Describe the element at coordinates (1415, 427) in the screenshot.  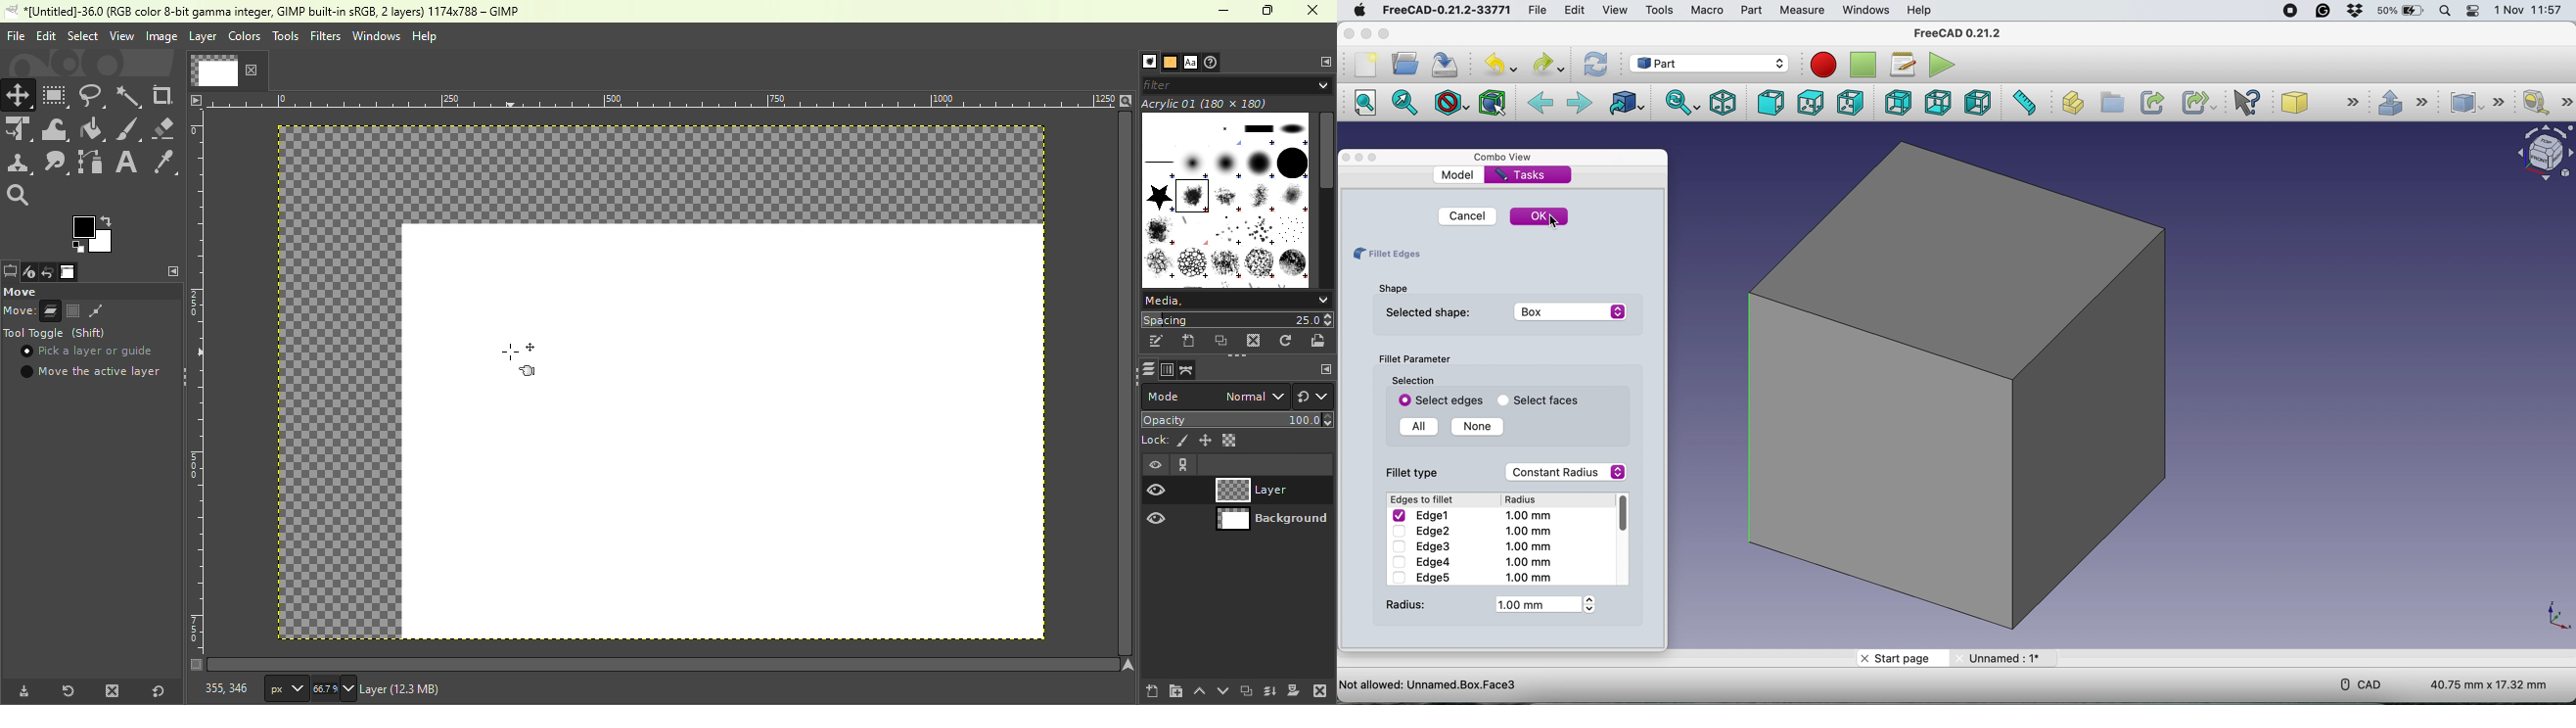
I see `All` at that location.